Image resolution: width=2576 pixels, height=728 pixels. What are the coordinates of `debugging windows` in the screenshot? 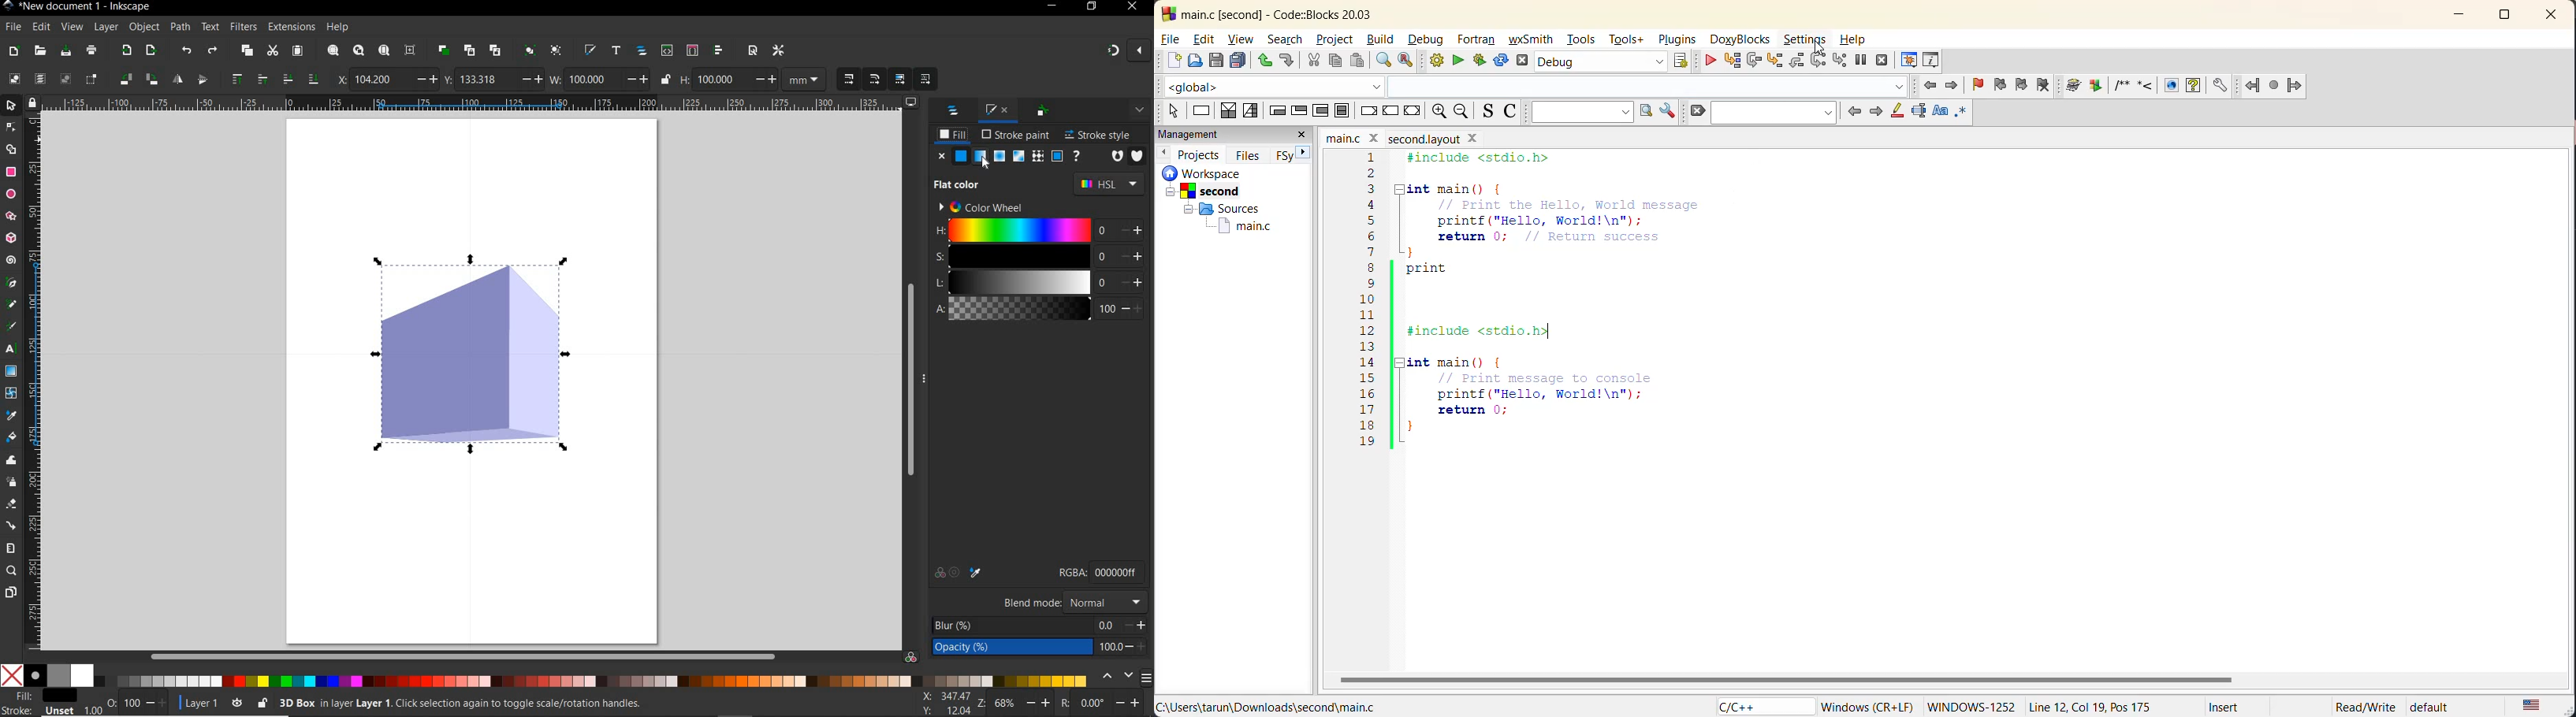 It's located at (1910, 60).